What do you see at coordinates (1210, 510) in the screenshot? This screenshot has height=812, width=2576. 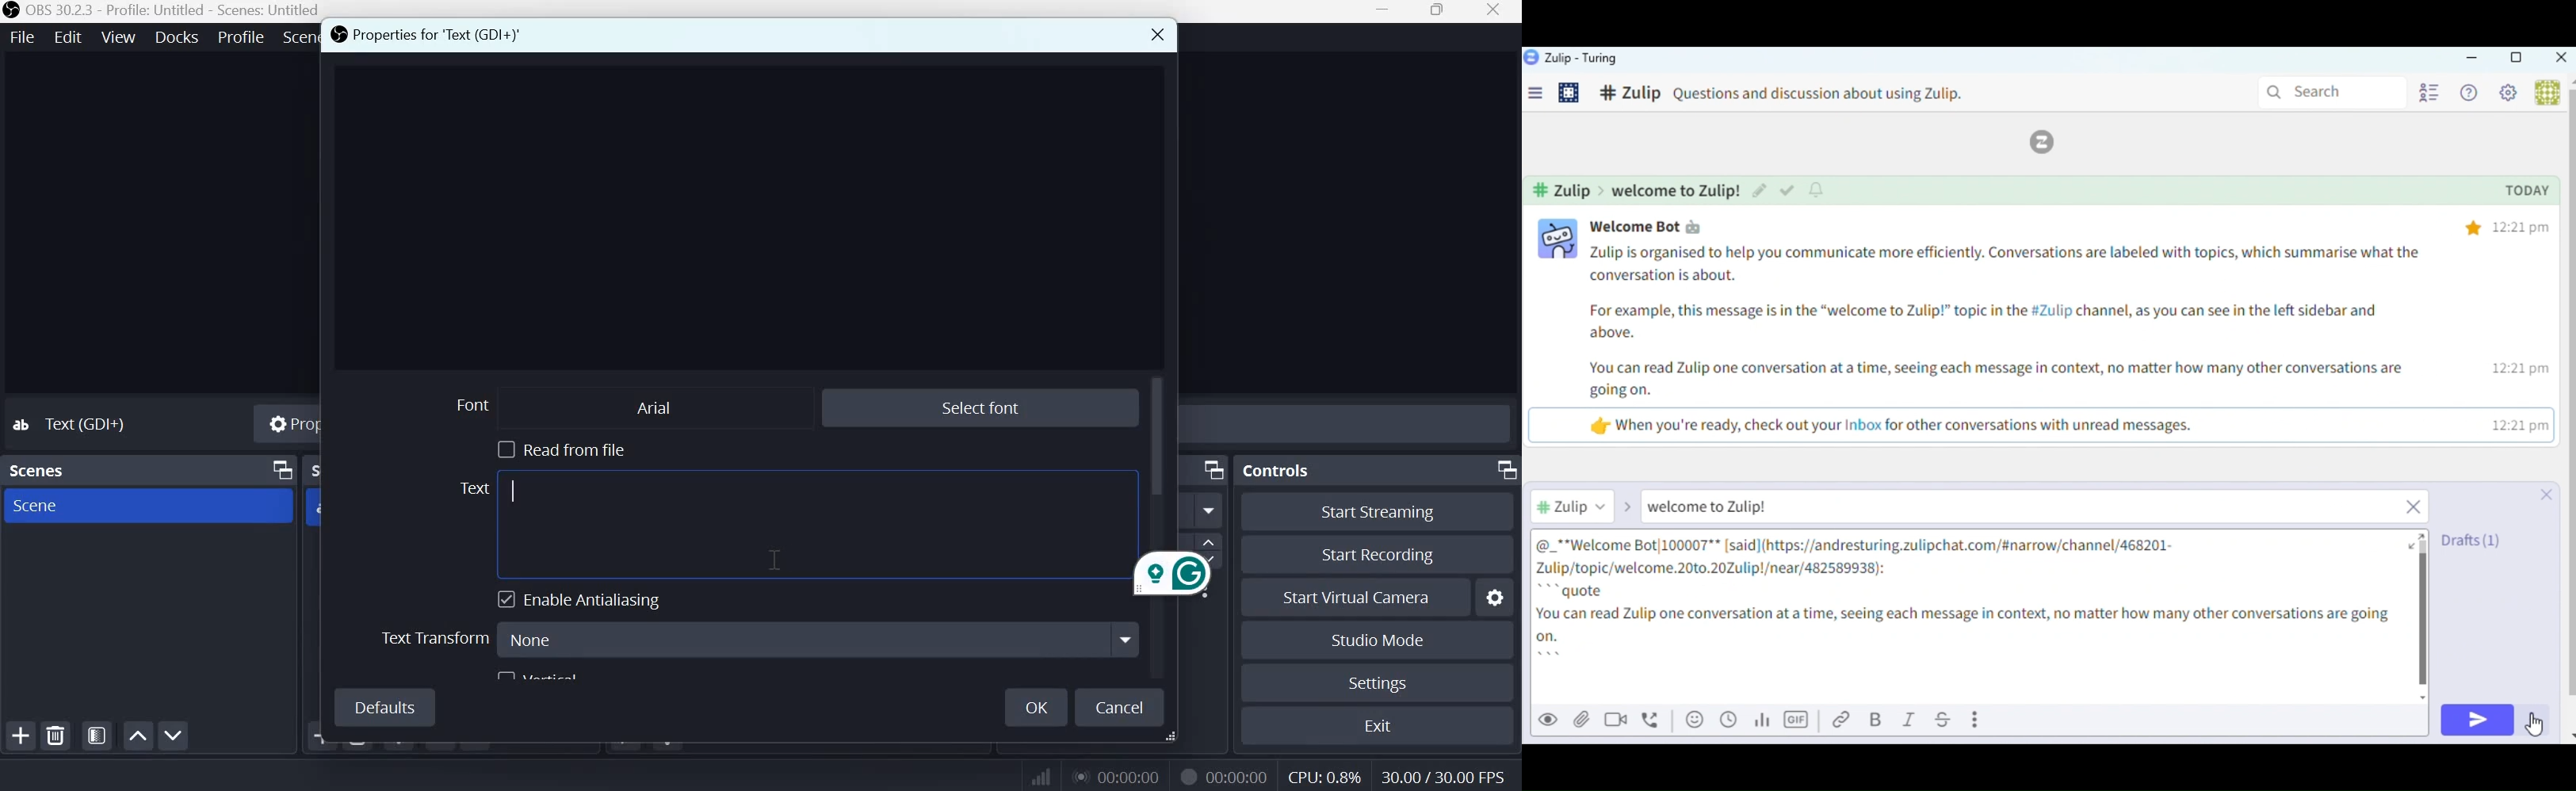 I see `More option` at bounding box center [1210, 510].